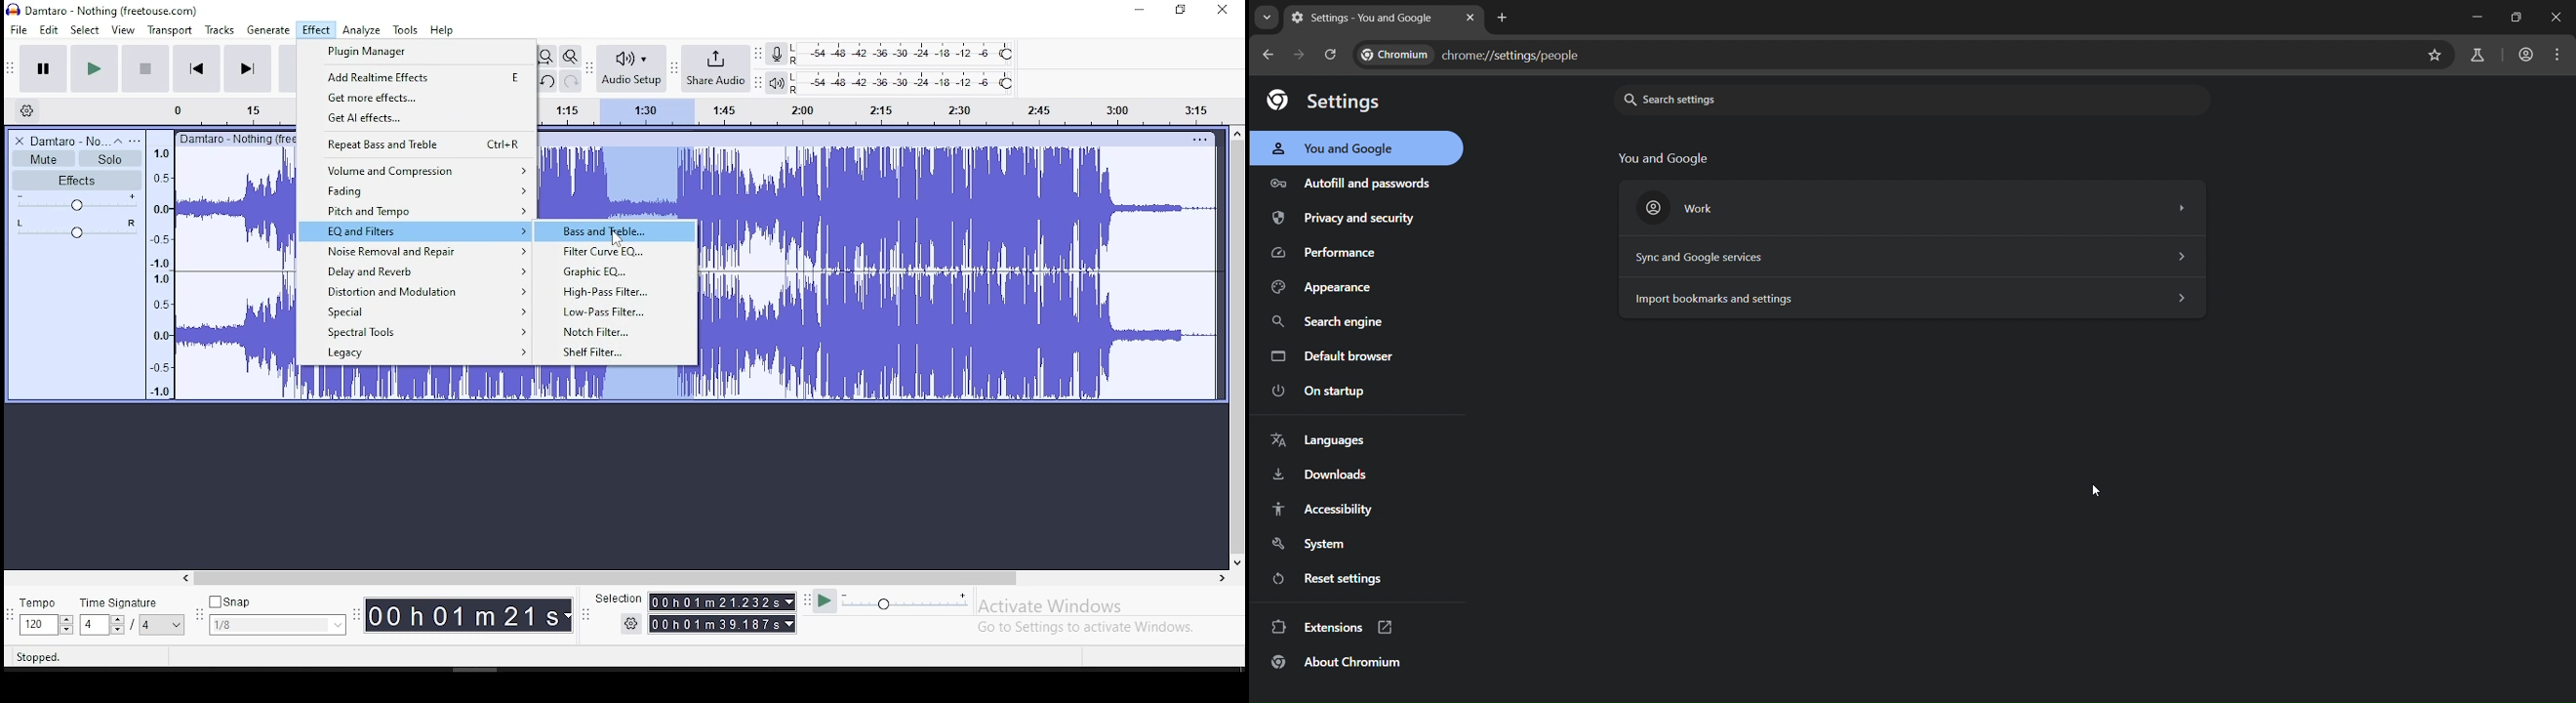 The width and height of the screenshot is (2576, 728). Describe the element at coordinates (43, 159) in the screenshot. I see `mute` at that location.